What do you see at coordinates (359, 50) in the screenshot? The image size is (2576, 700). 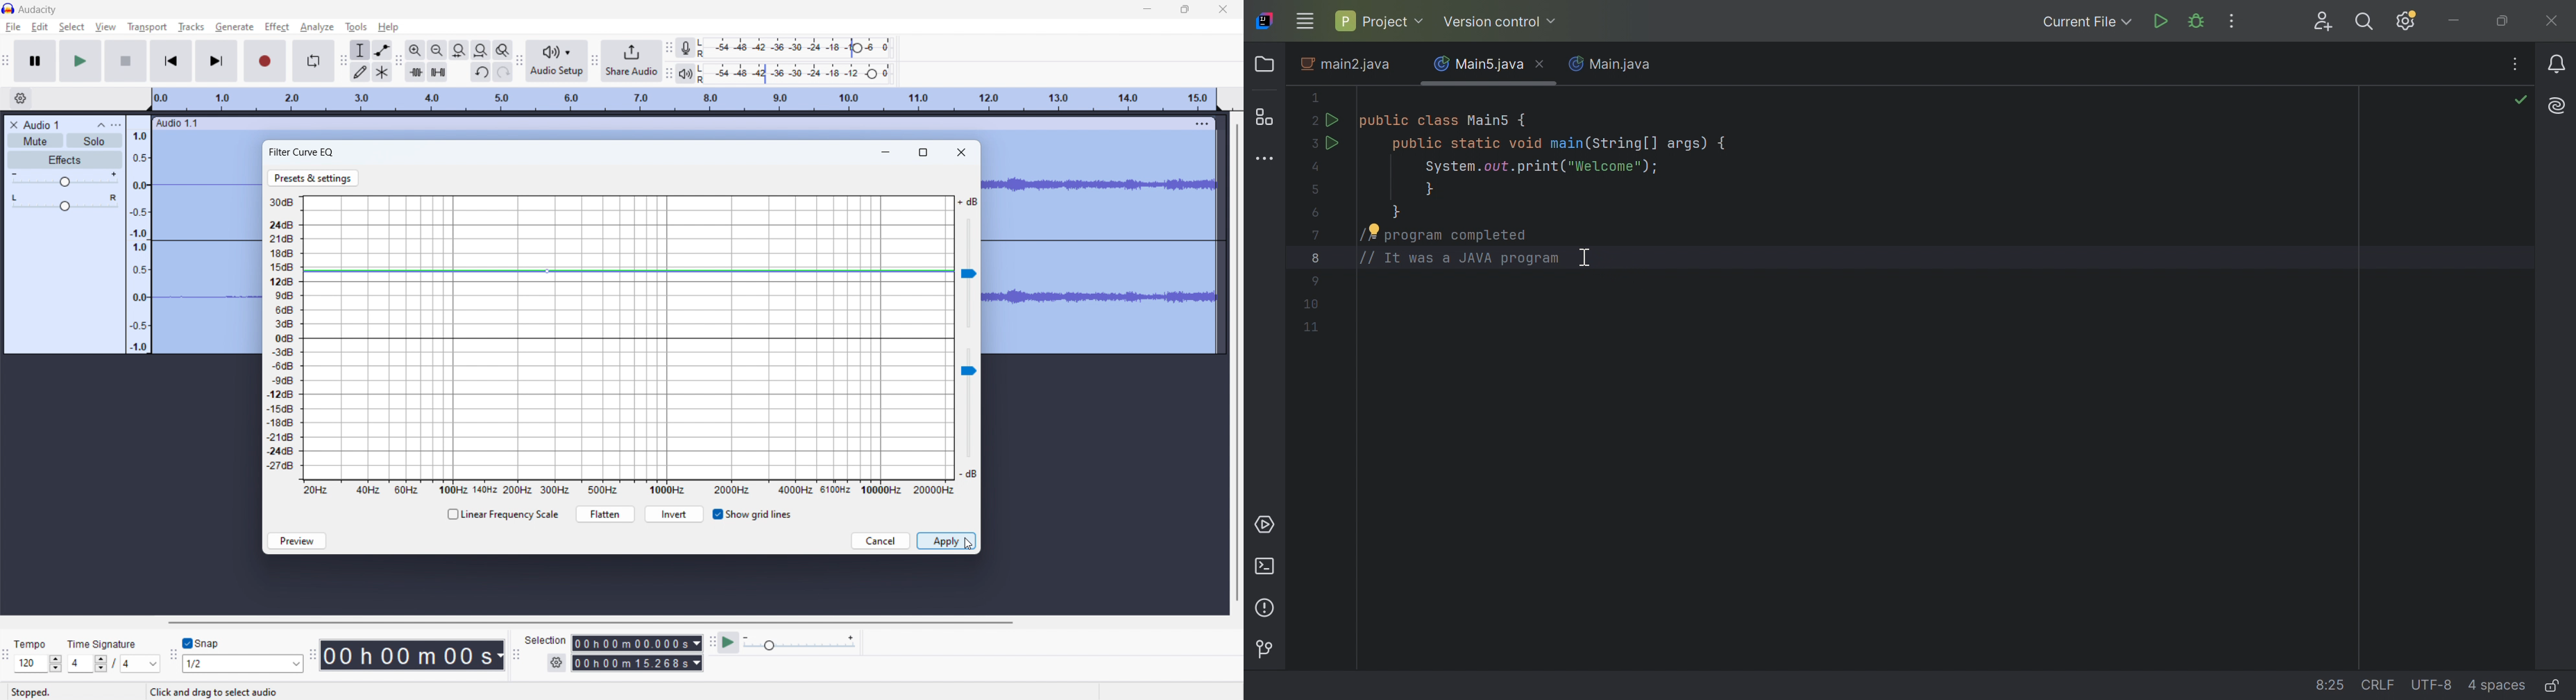 I see `selection tool` at bounding box center [359, 50].